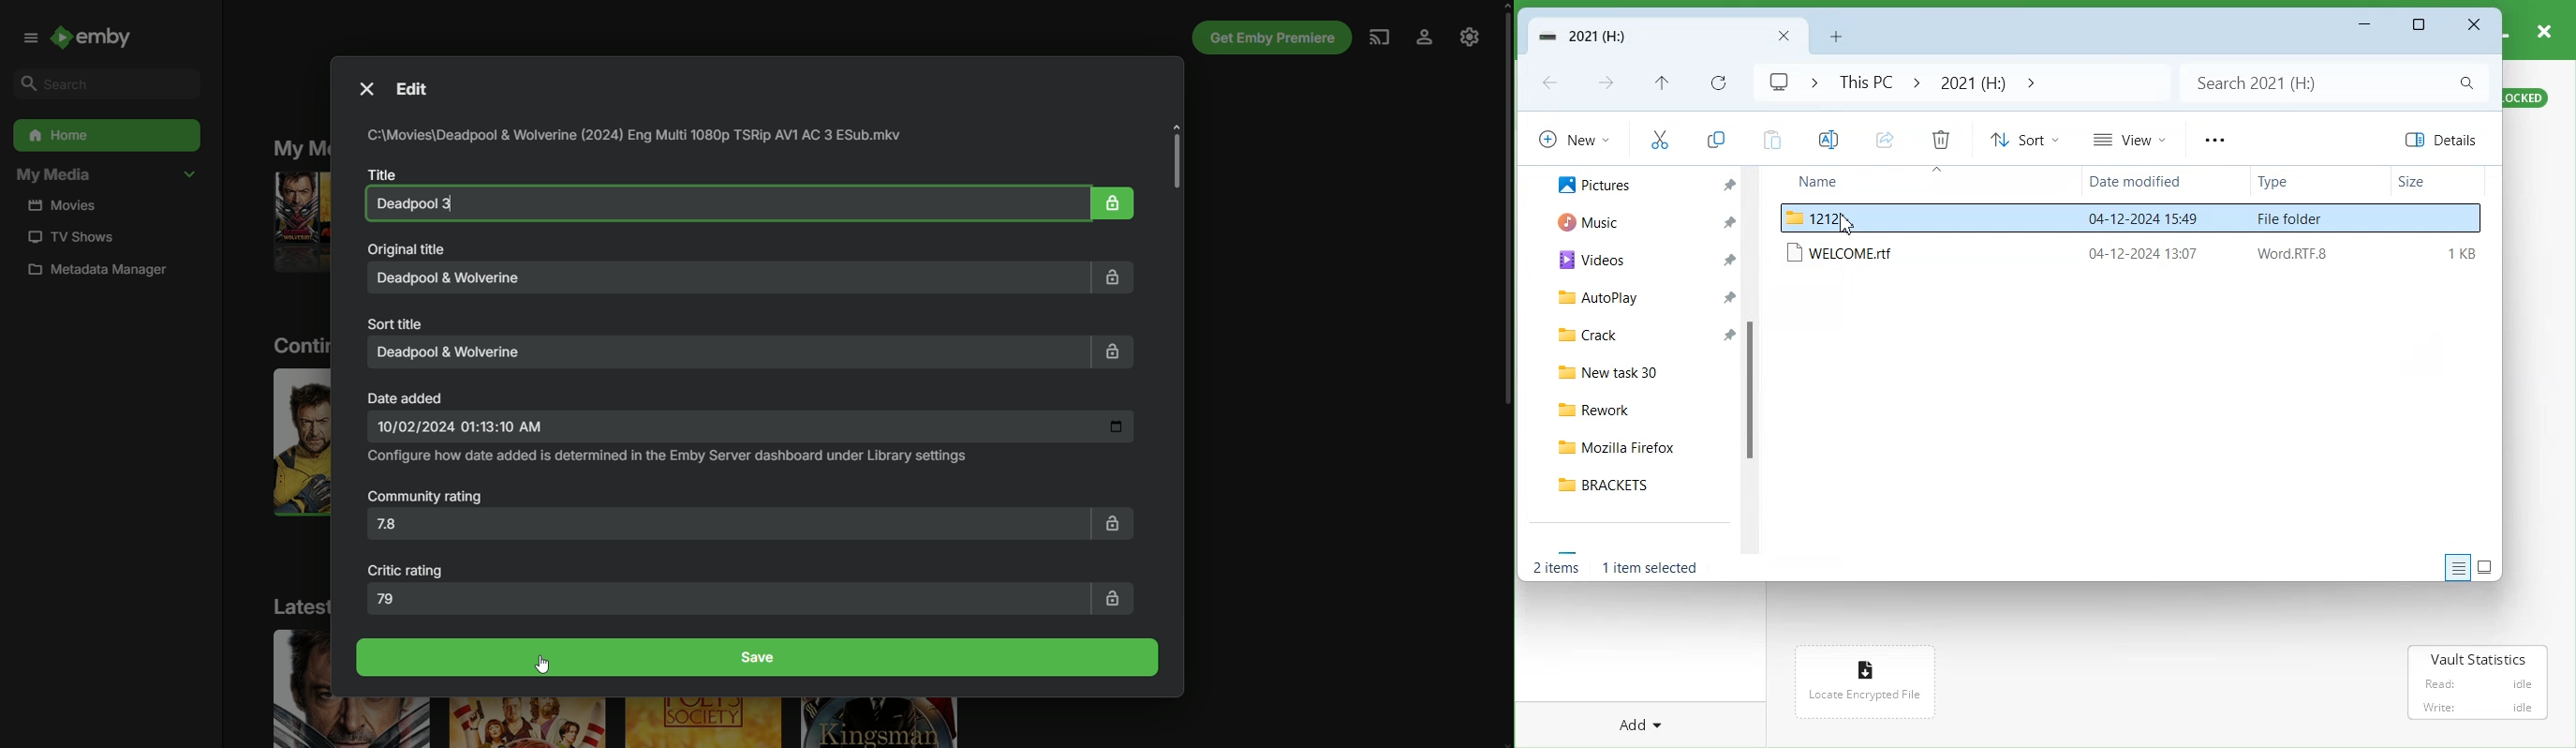  Describe the element at coordinates (669, 457) in the screenshot. I see `Configure how date and time added is determined` at that location.